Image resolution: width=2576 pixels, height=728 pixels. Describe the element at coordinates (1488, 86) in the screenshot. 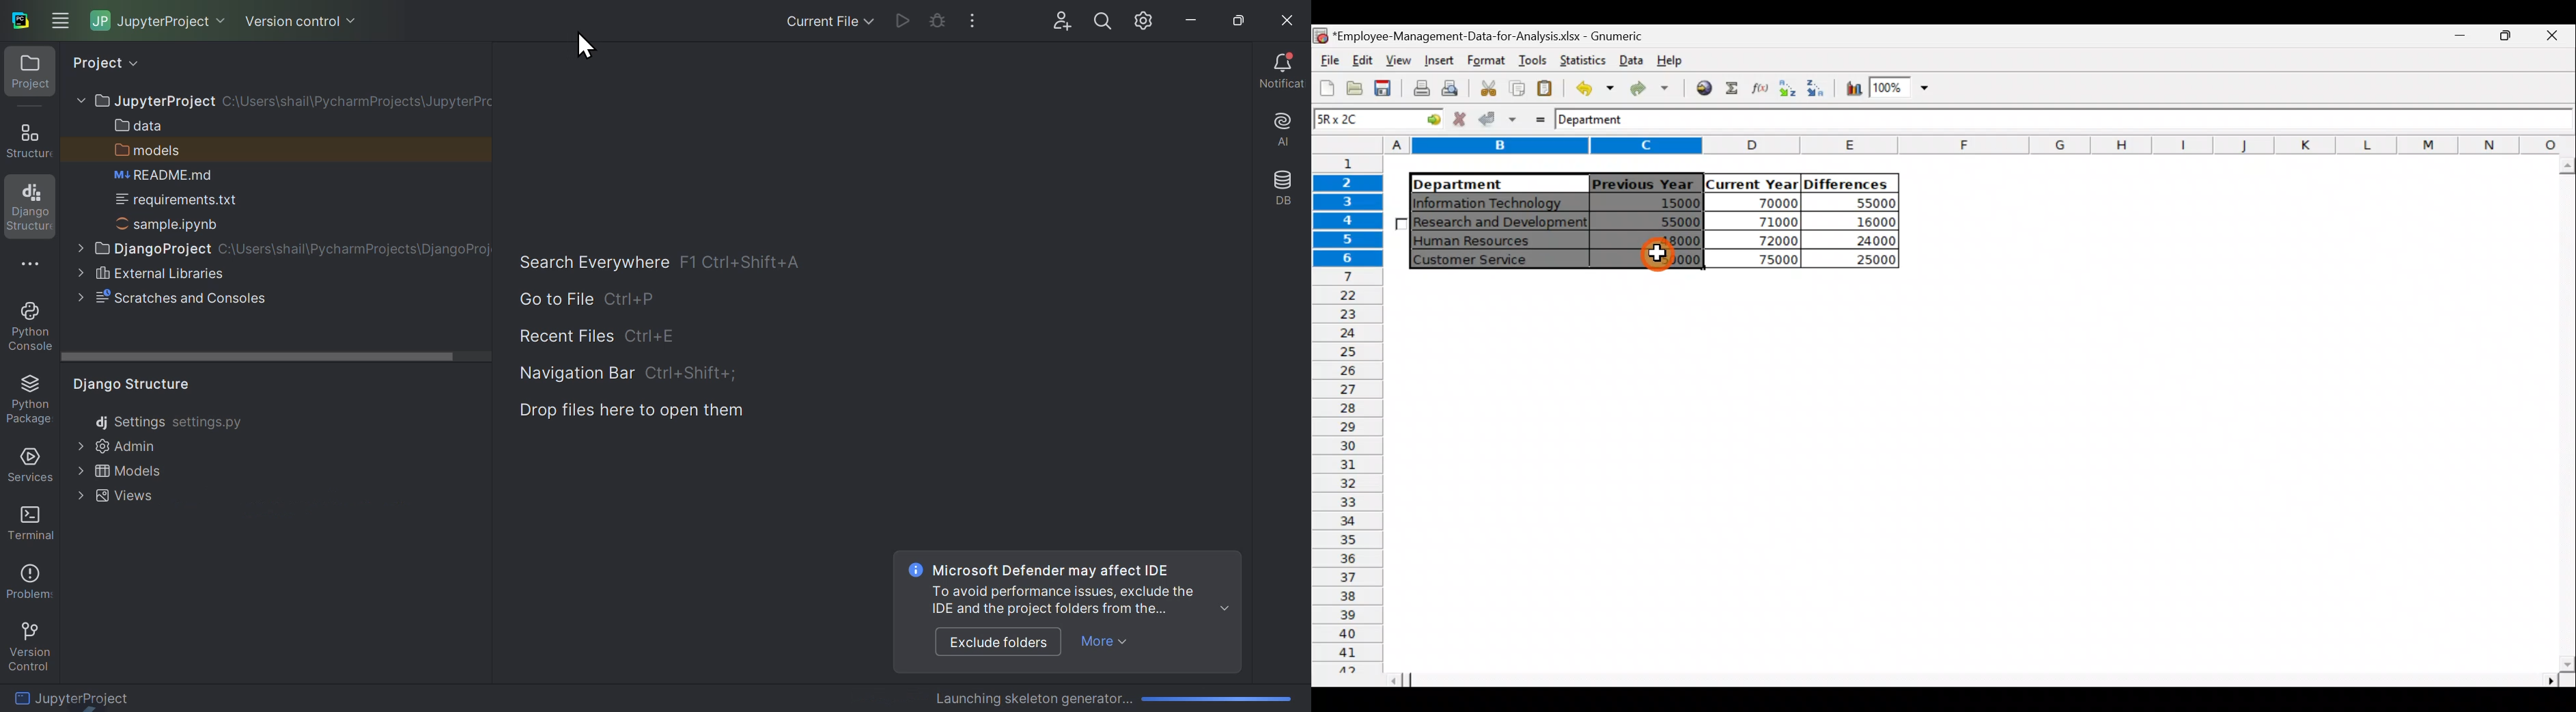

I see `Cut the selection` at that location.